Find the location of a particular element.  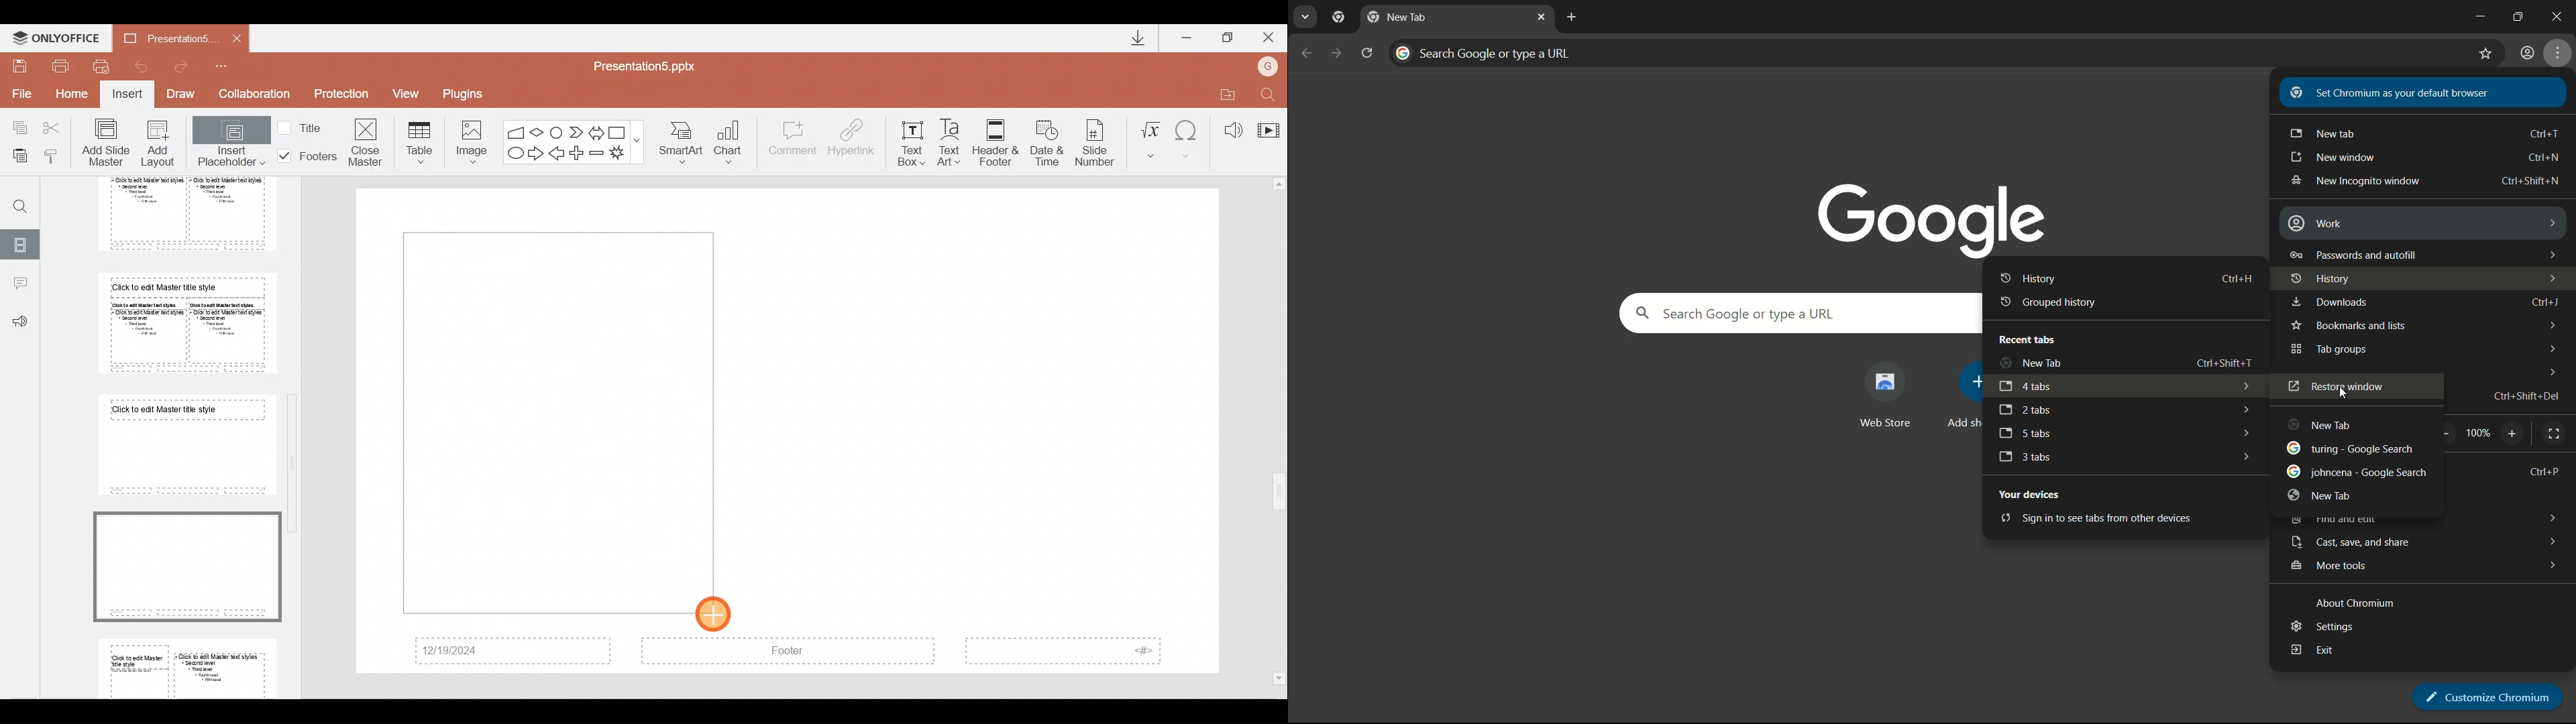

Flowchart - manual input is located at coordinates (515, 130).